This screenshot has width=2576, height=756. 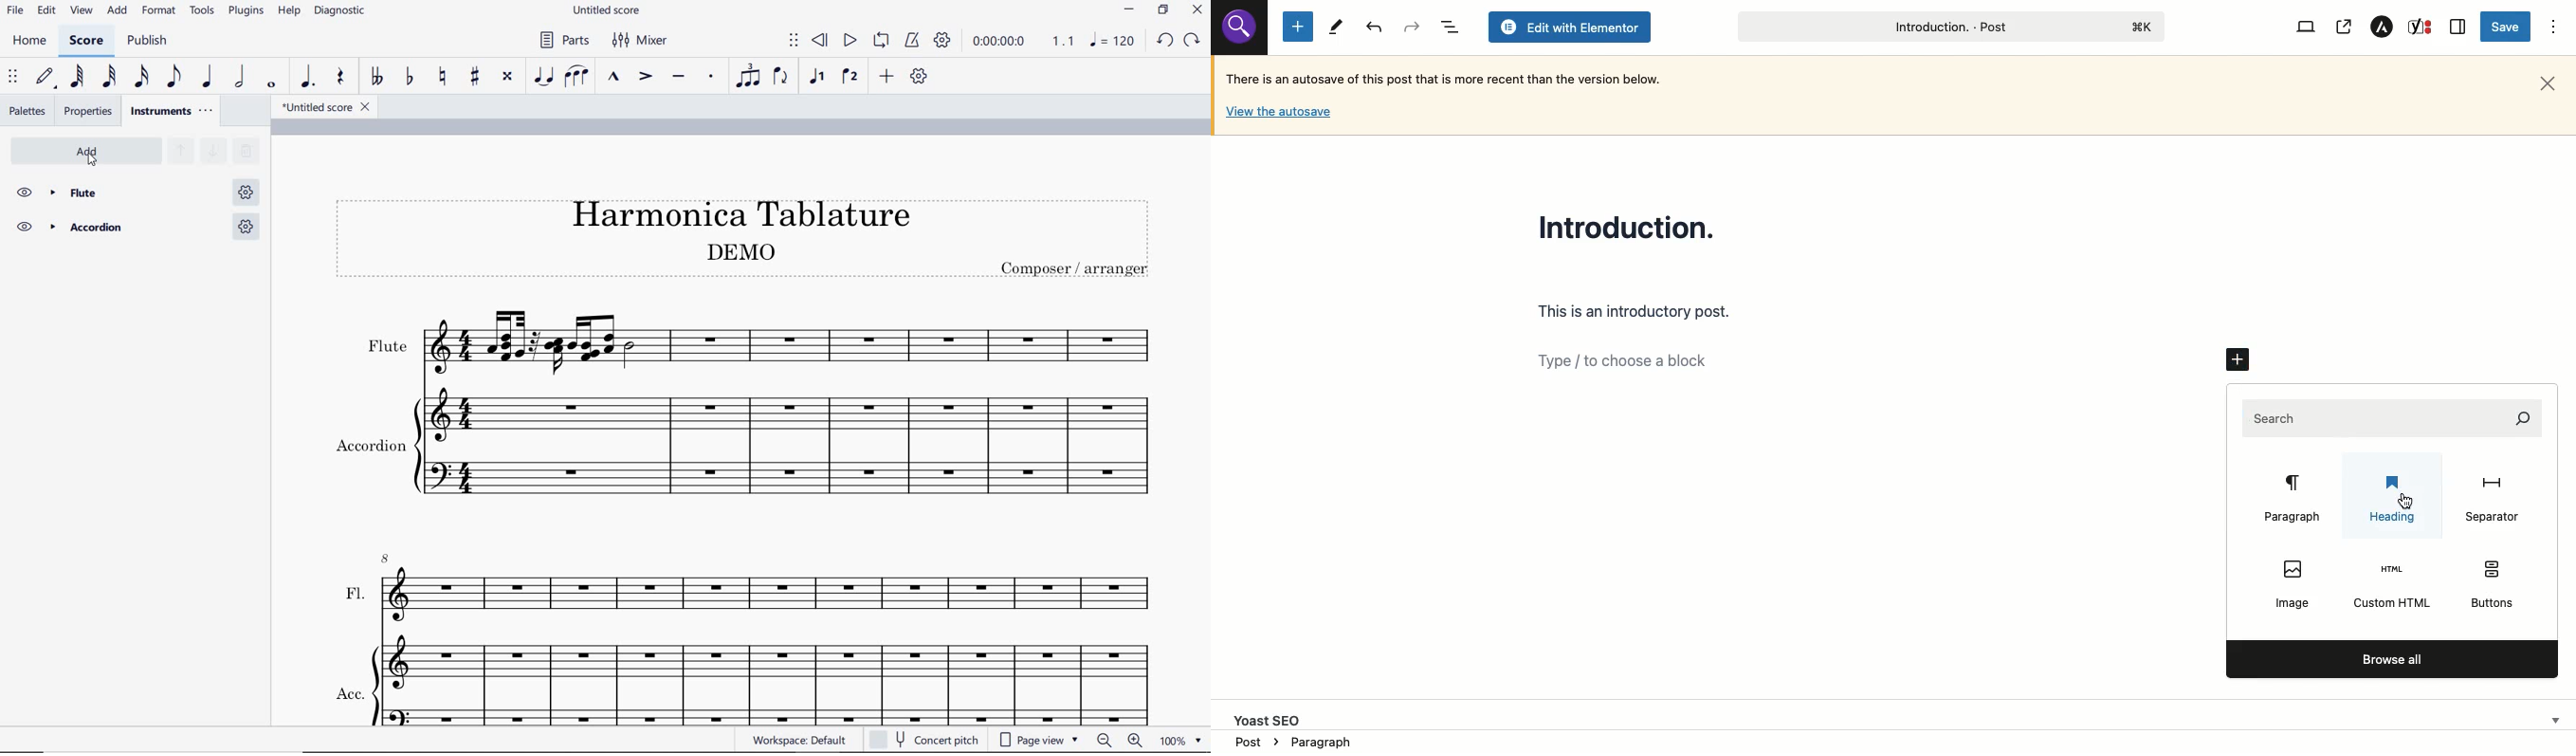 What do you see at coordinates (823, 41) in the screenshot?
I see `rewind` at bounding box center [823, 41].